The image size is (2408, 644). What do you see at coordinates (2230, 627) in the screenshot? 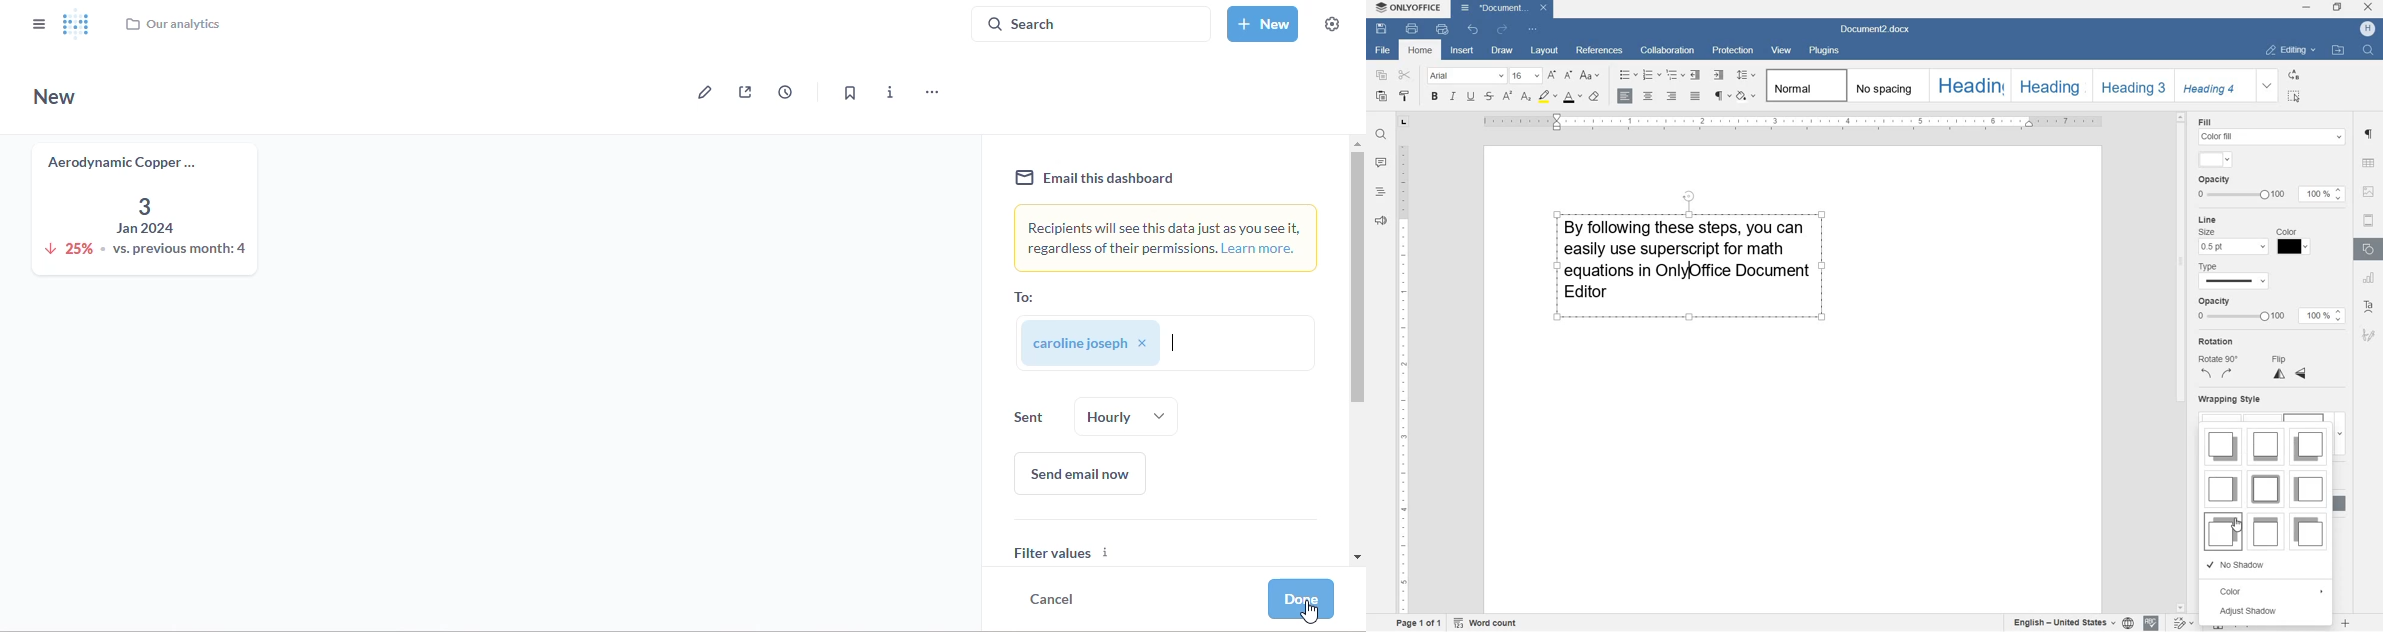
I see `fit to page or width` at bounding box center [2230, 627].